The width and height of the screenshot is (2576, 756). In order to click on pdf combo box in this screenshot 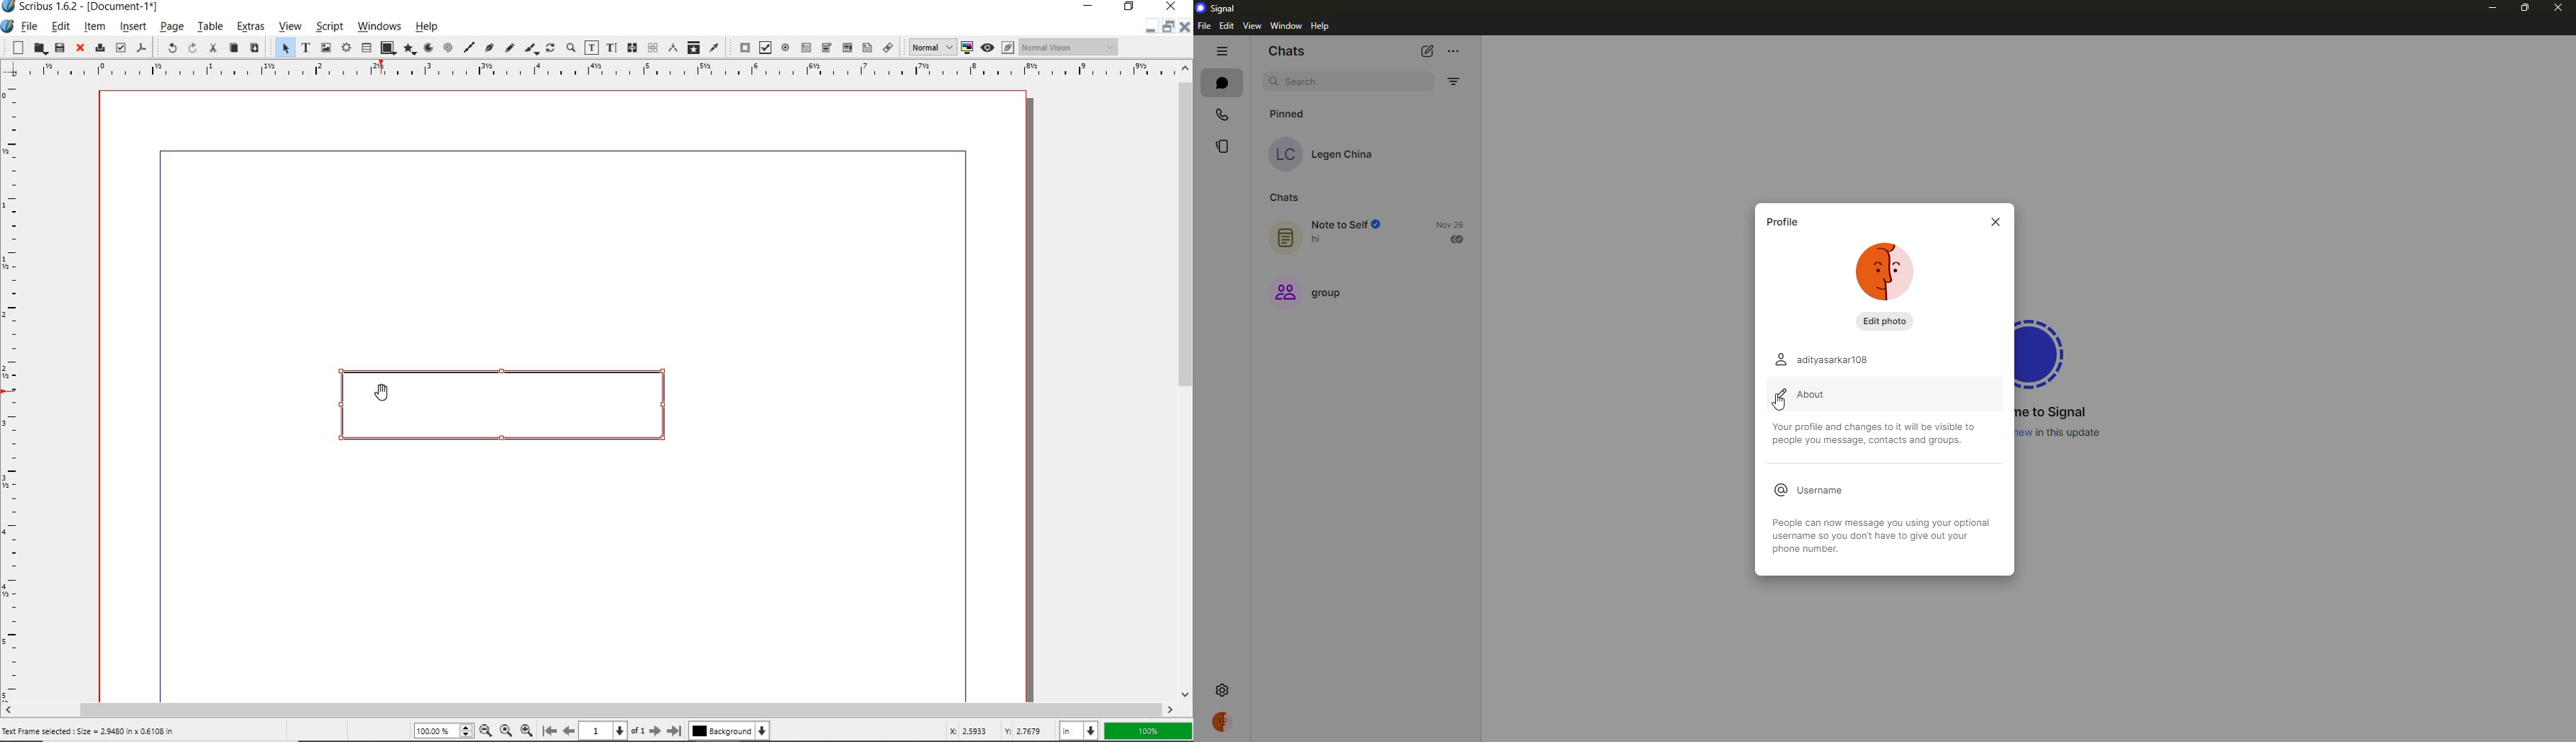, I will do `click(826, 48)`.